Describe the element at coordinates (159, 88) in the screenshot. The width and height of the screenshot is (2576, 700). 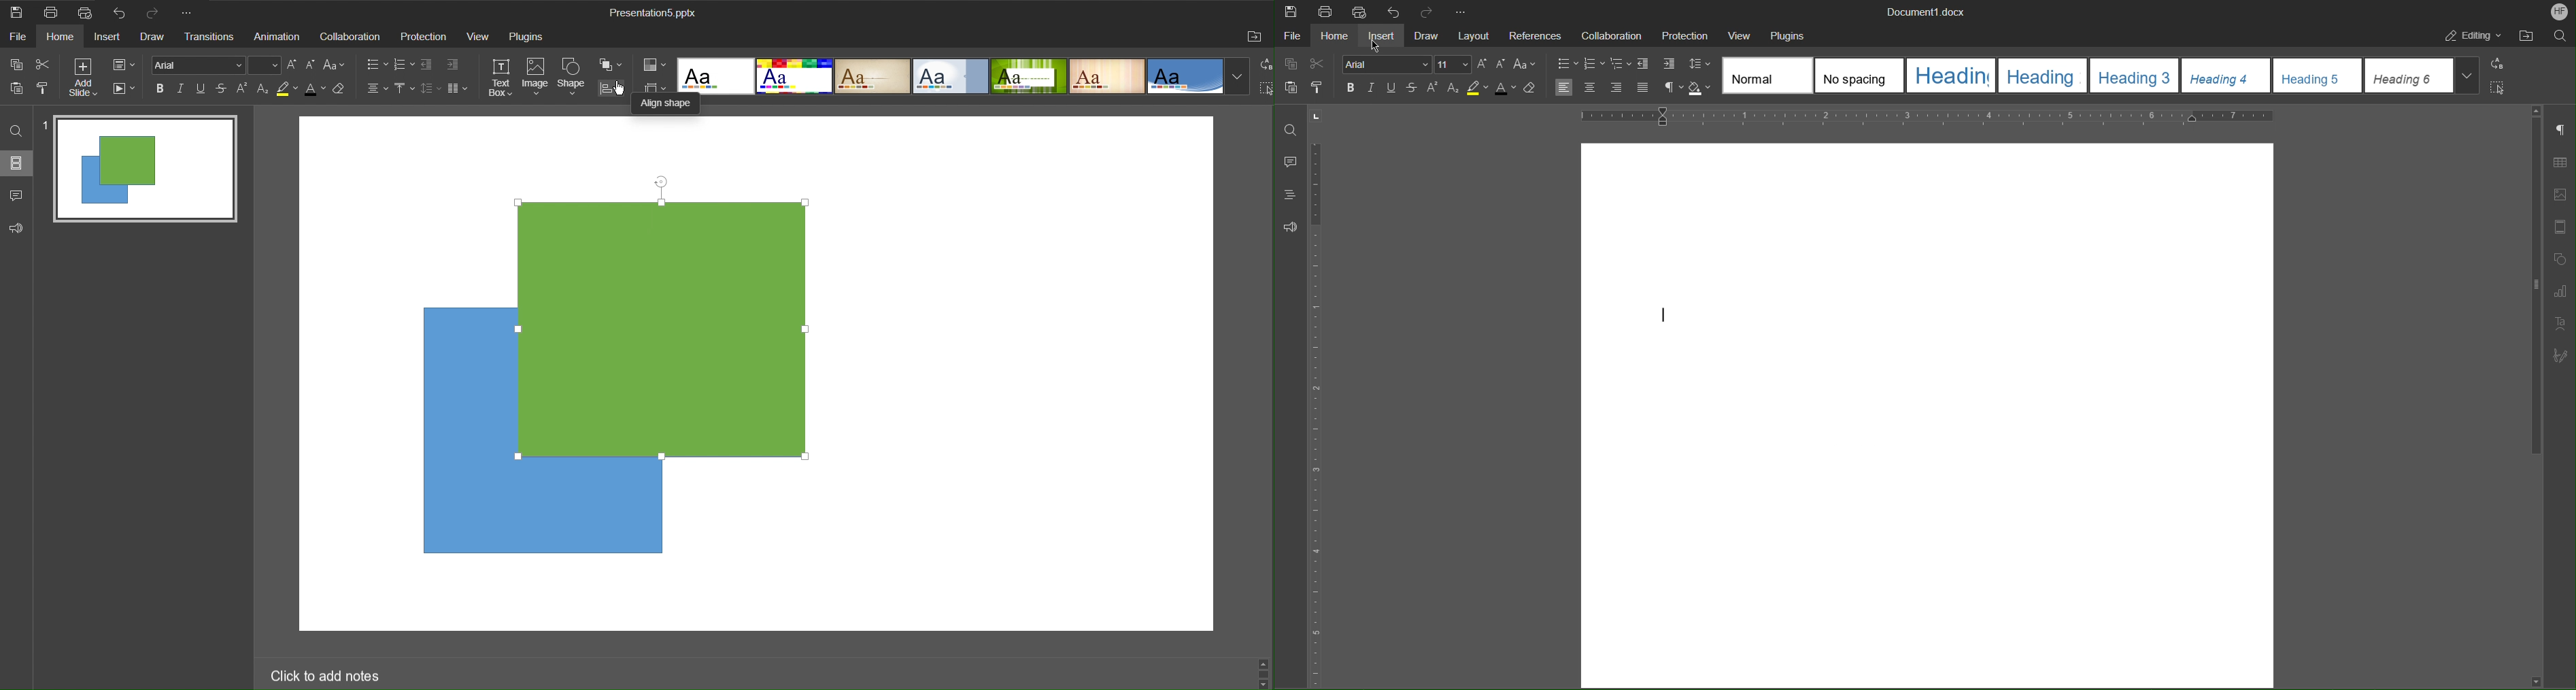
I see `Bold` at that location.